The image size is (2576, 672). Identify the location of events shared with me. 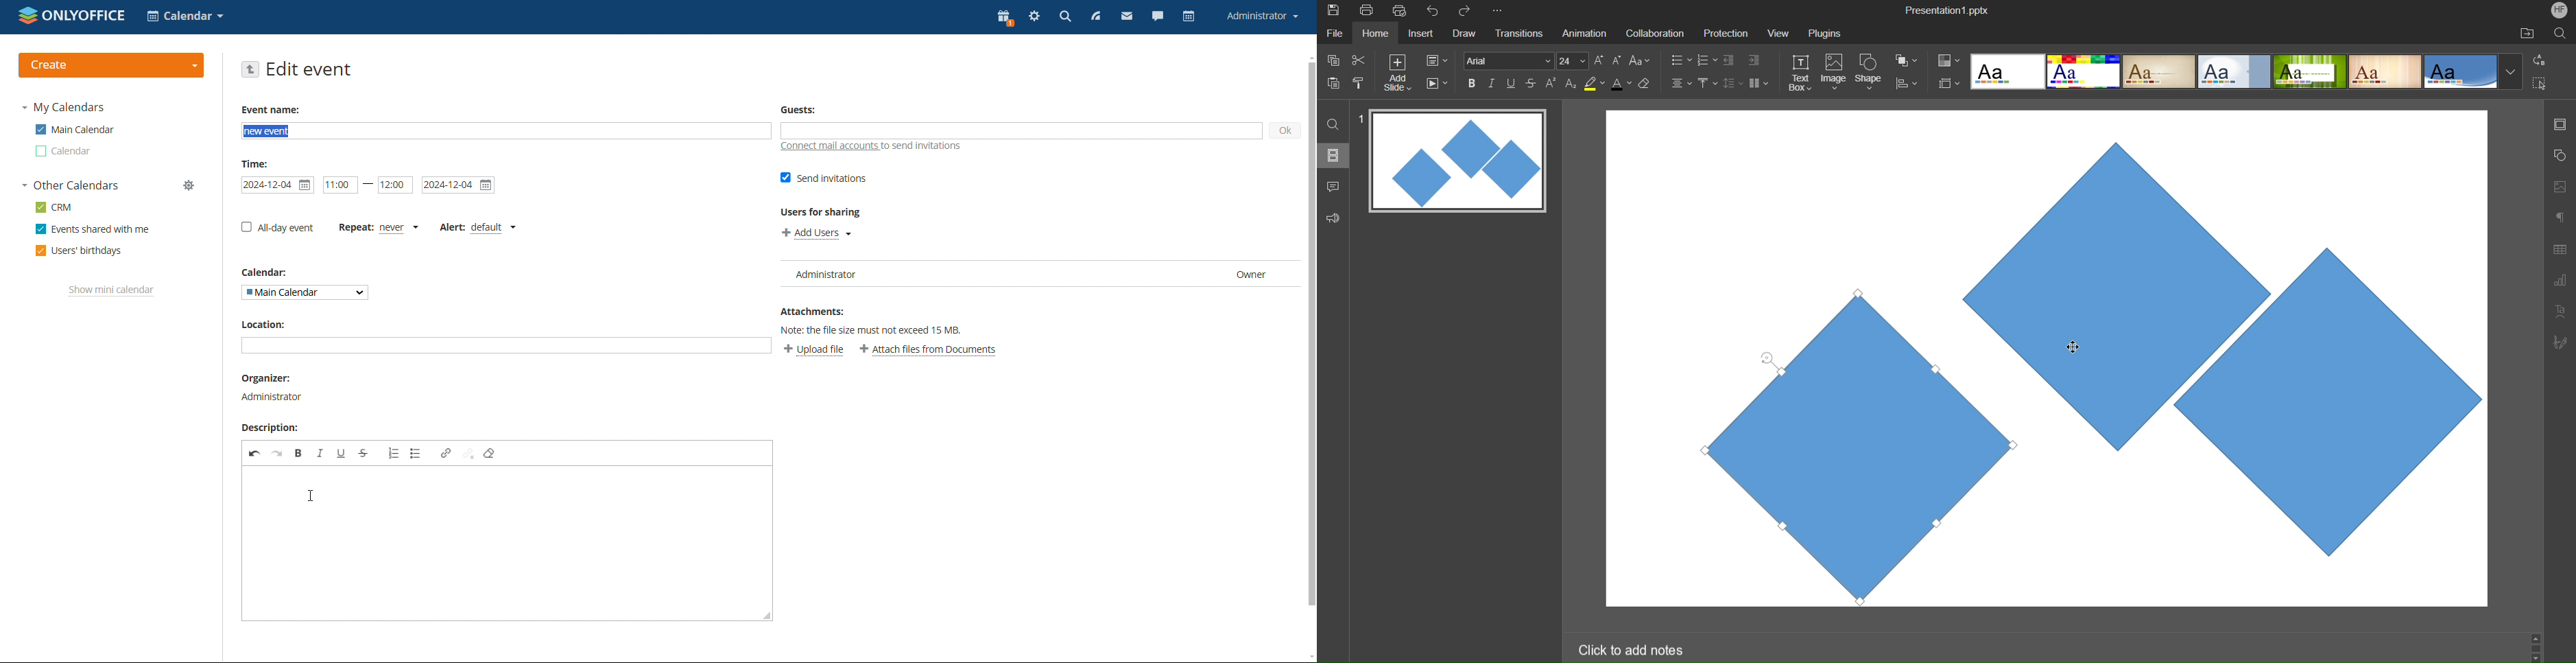
(93, 229).